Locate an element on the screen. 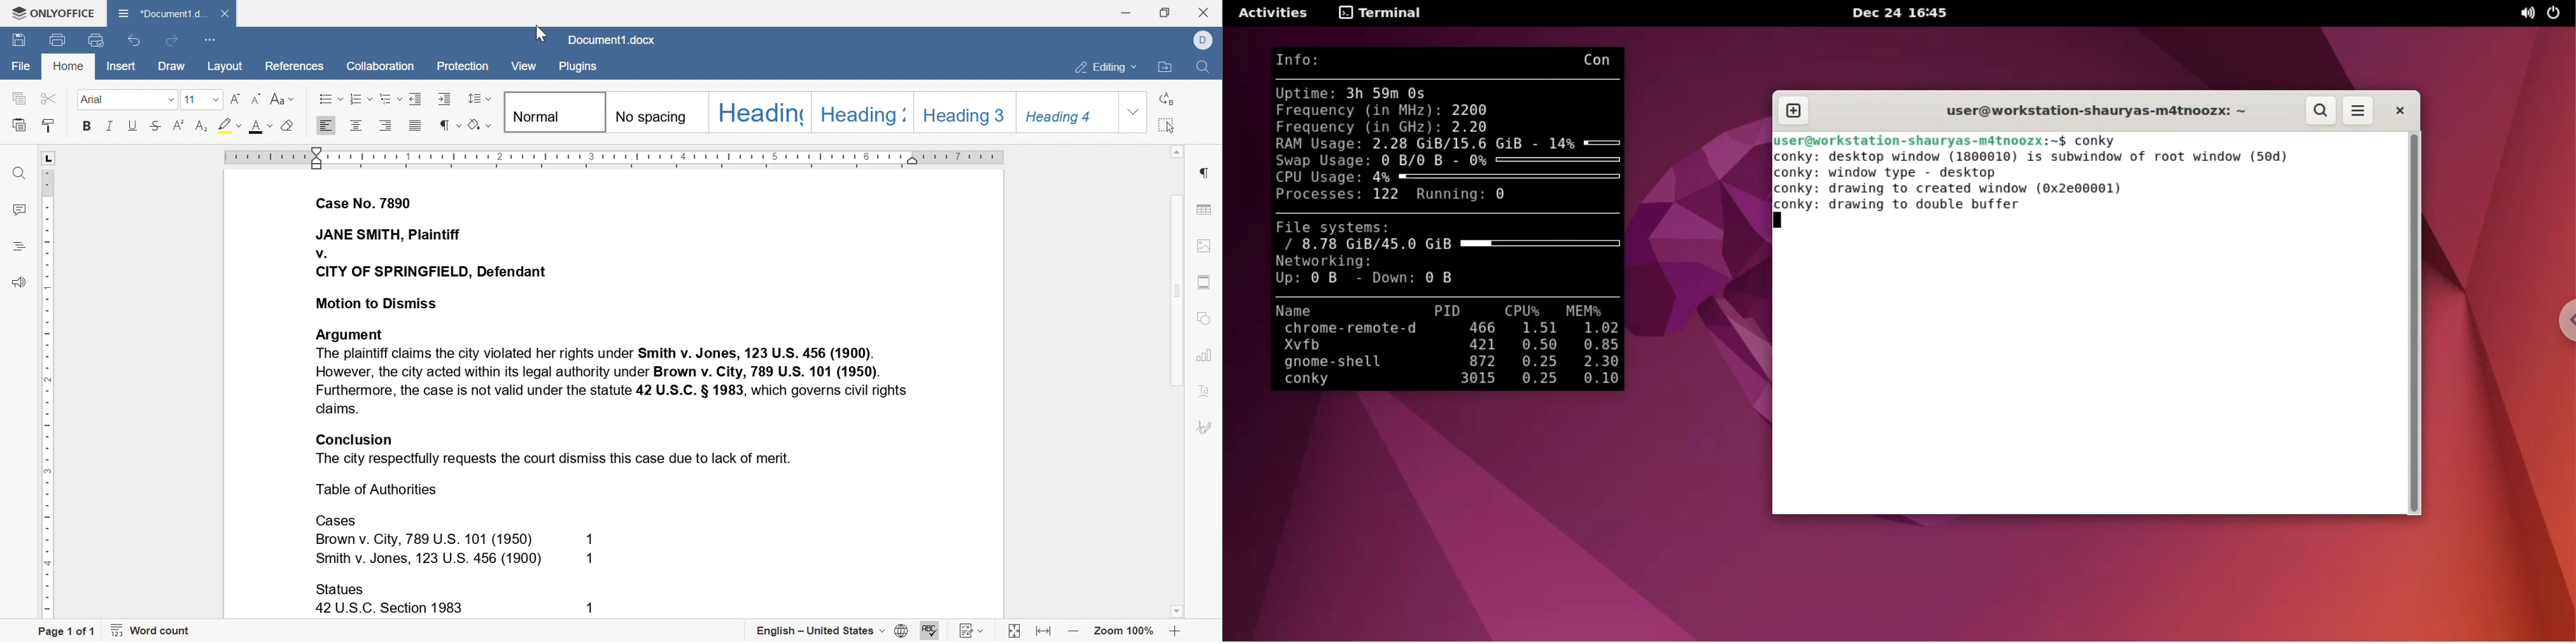  Case No. 7890

JANE SMITH, Plaintiff

v.

CITY OF SPRINGFIELD, Defendant

Motion to Dismiss

Argument

The plaintiff claims the city violated her rights under Smith v. Jones, 123 U.S. 456 (1900).
However, the city acted within its legal authority under Brown v. City, 789 U.S. 101 (1950).
Furthermore, the case is not valid under the statute 42 U.S.C. § 1983, which governs civil rights
claims.

Conclusion

The city respectfully requests the court dismiss this case due to lack of merit. is located at coordinates (616, 329).